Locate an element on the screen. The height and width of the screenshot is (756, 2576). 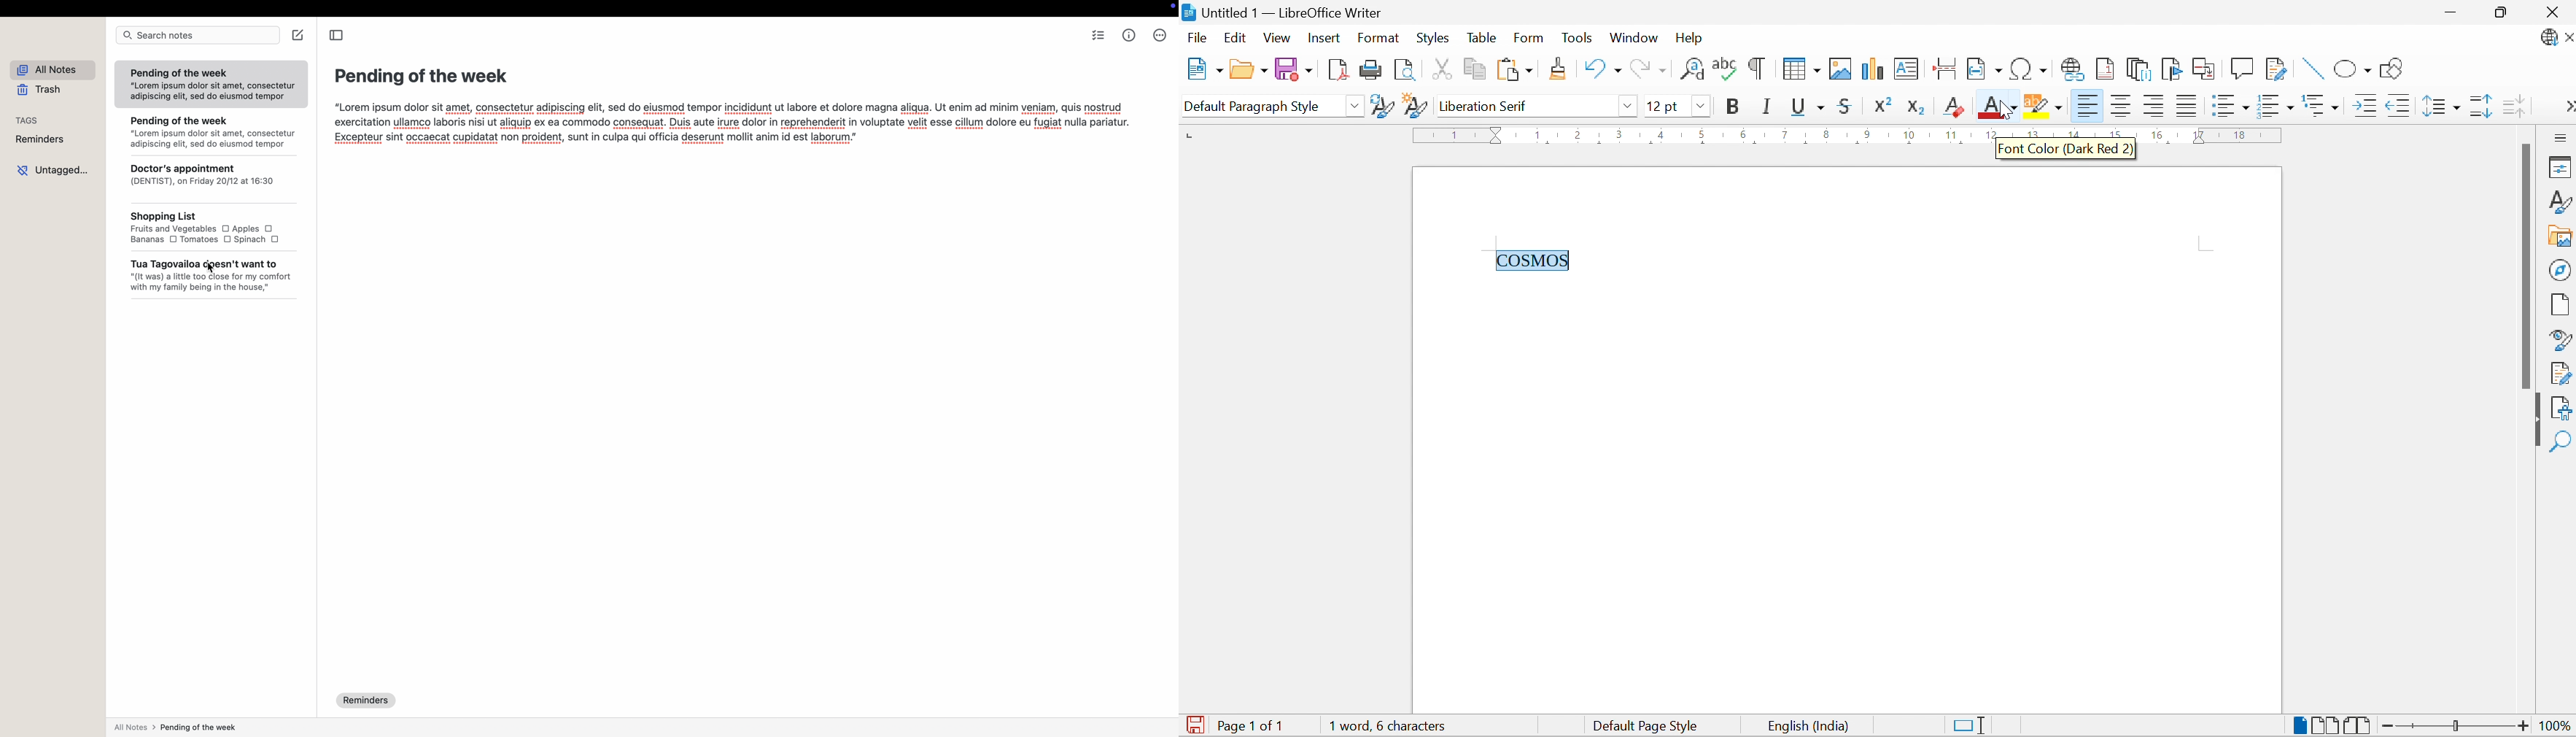
reminders tag is located at coordinates (367, 701).